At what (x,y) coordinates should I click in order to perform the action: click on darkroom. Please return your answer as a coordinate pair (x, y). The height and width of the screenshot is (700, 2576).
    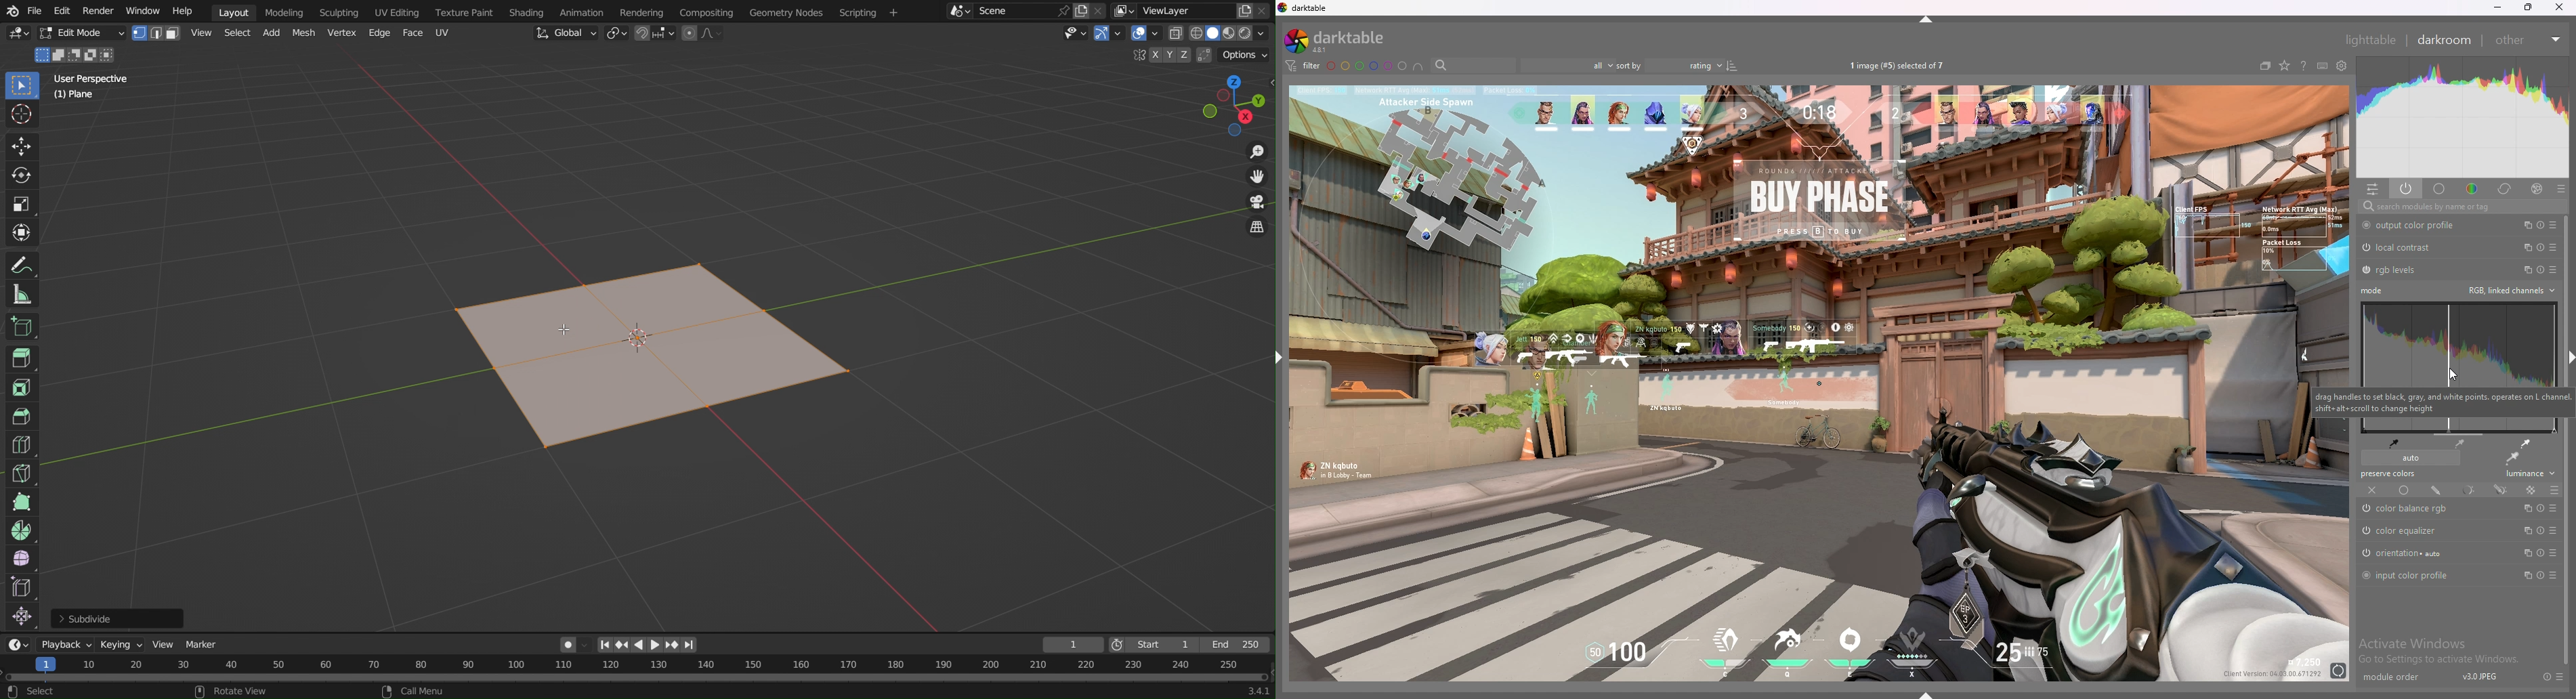
    Looking at the image, I should click on (2445, 39).